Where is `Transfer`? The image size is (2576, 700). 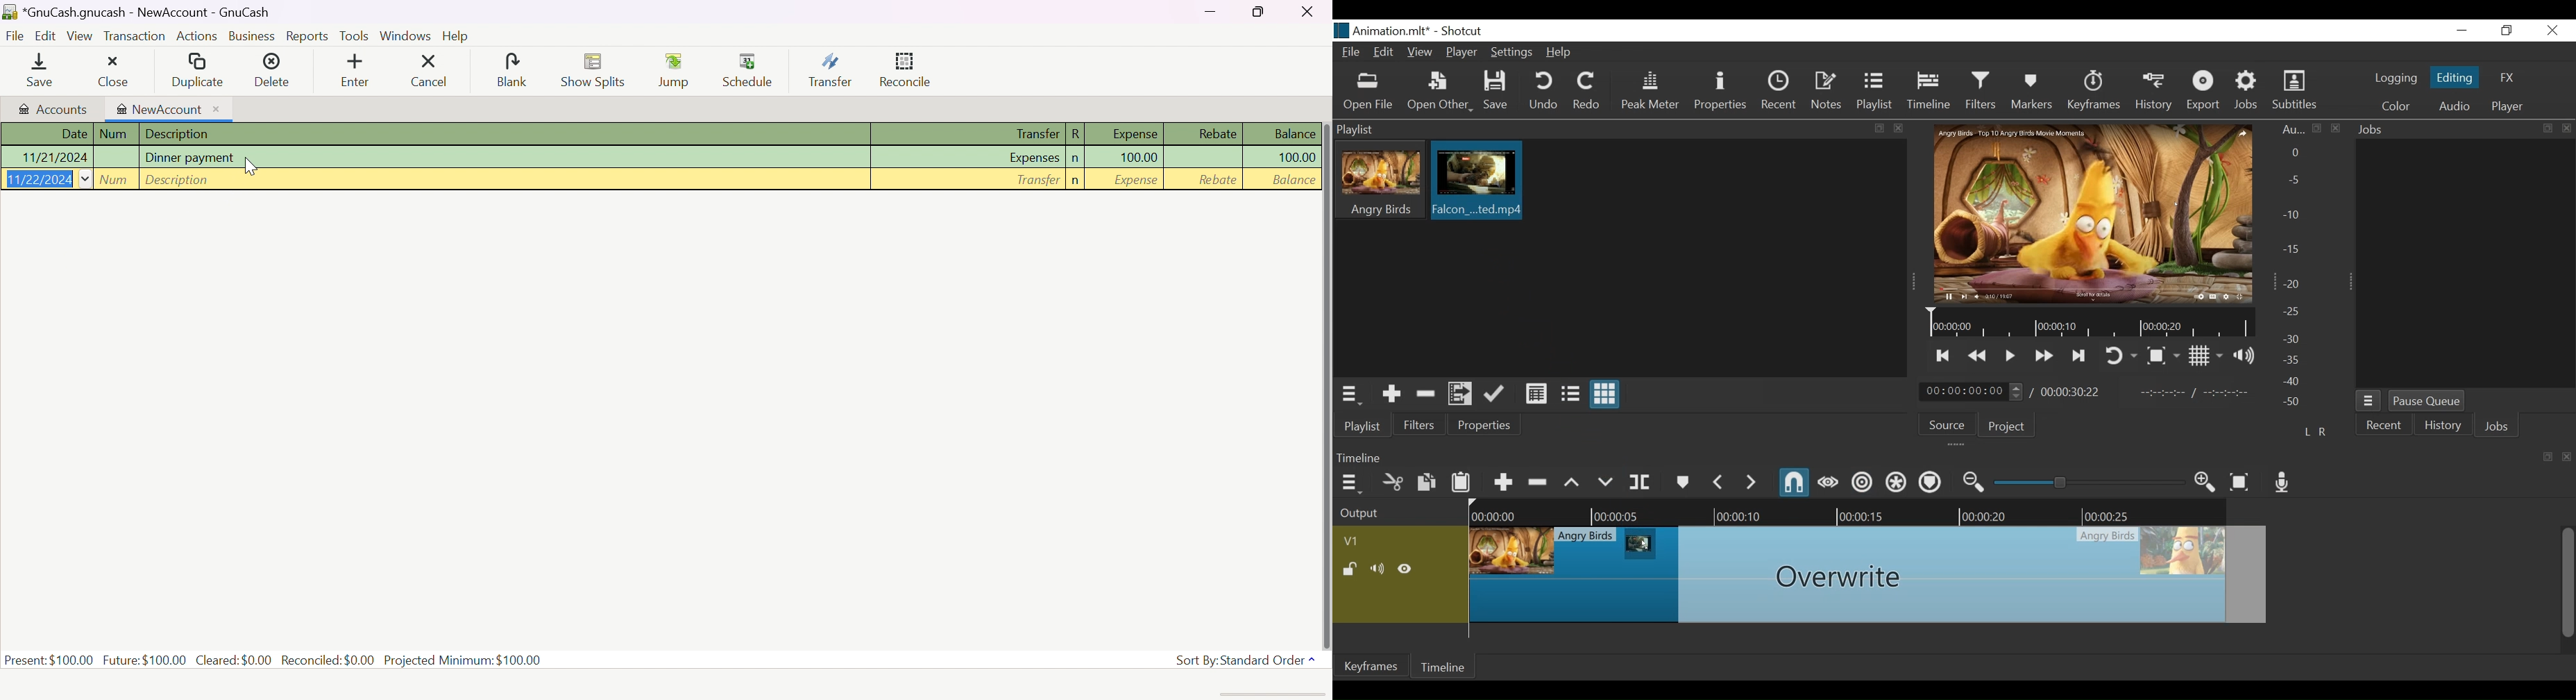 Transfer is located at coordinates (832, 71).